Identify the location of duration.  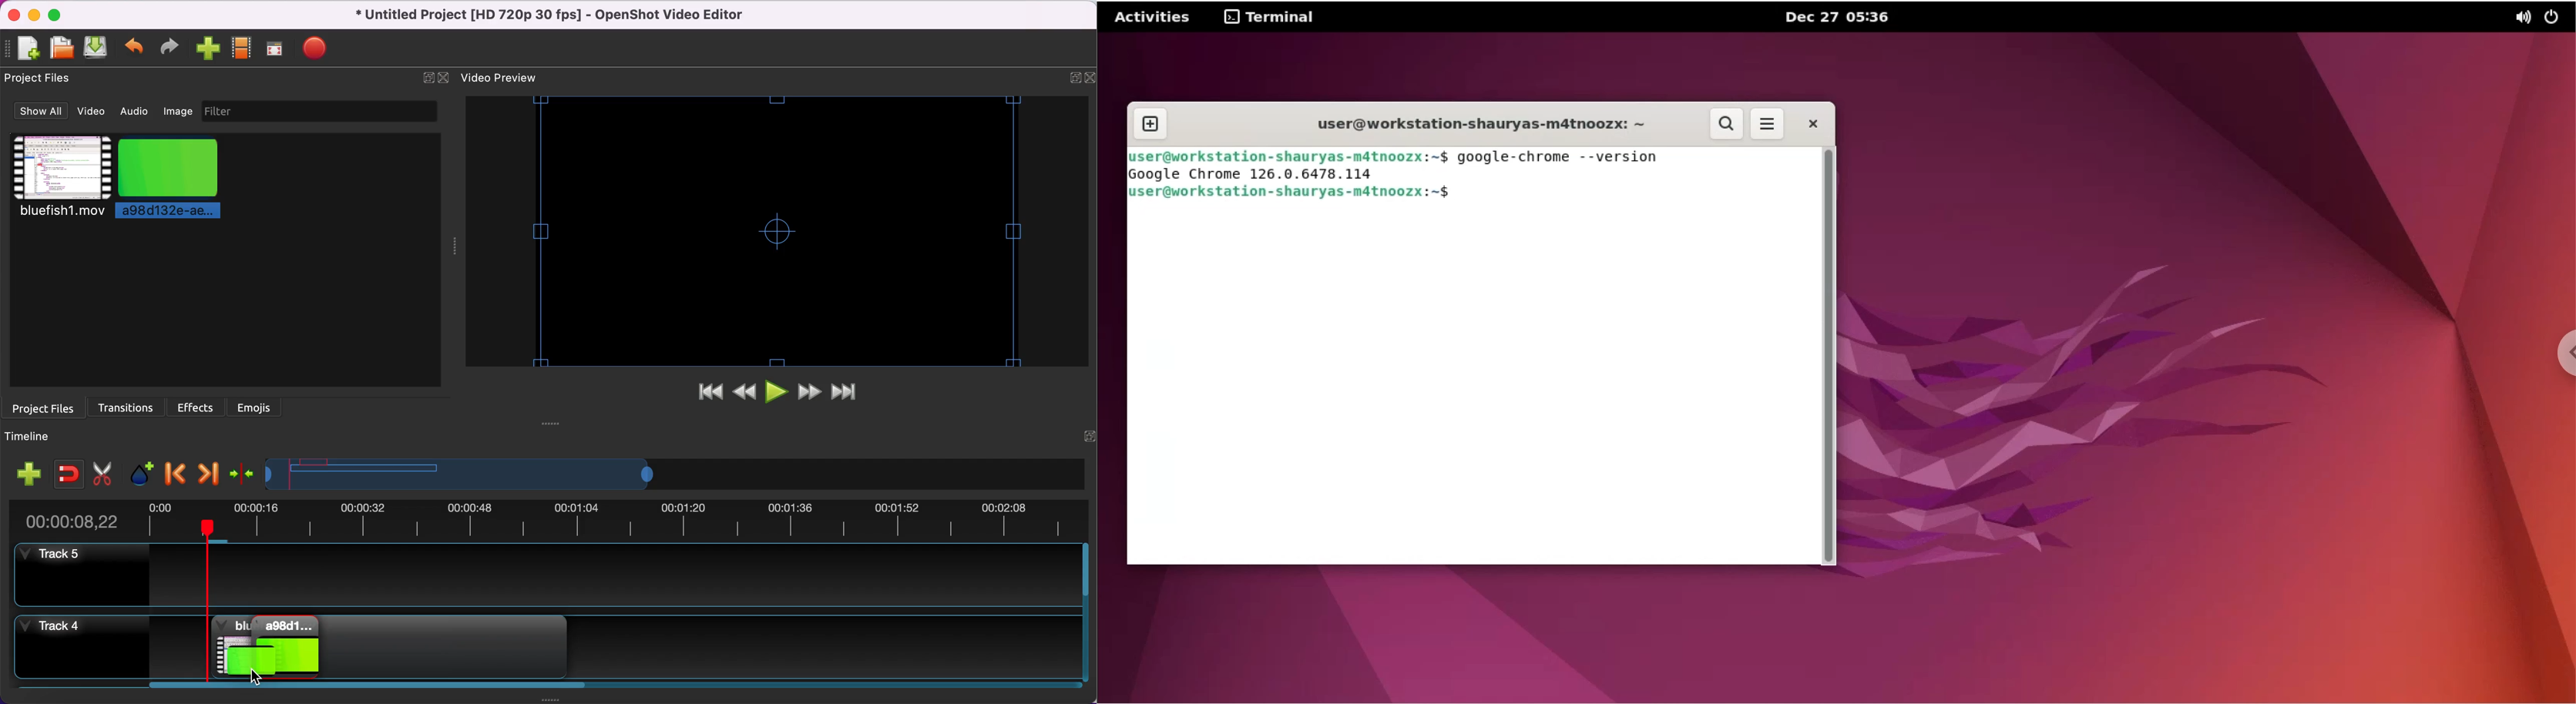
(556, 518).